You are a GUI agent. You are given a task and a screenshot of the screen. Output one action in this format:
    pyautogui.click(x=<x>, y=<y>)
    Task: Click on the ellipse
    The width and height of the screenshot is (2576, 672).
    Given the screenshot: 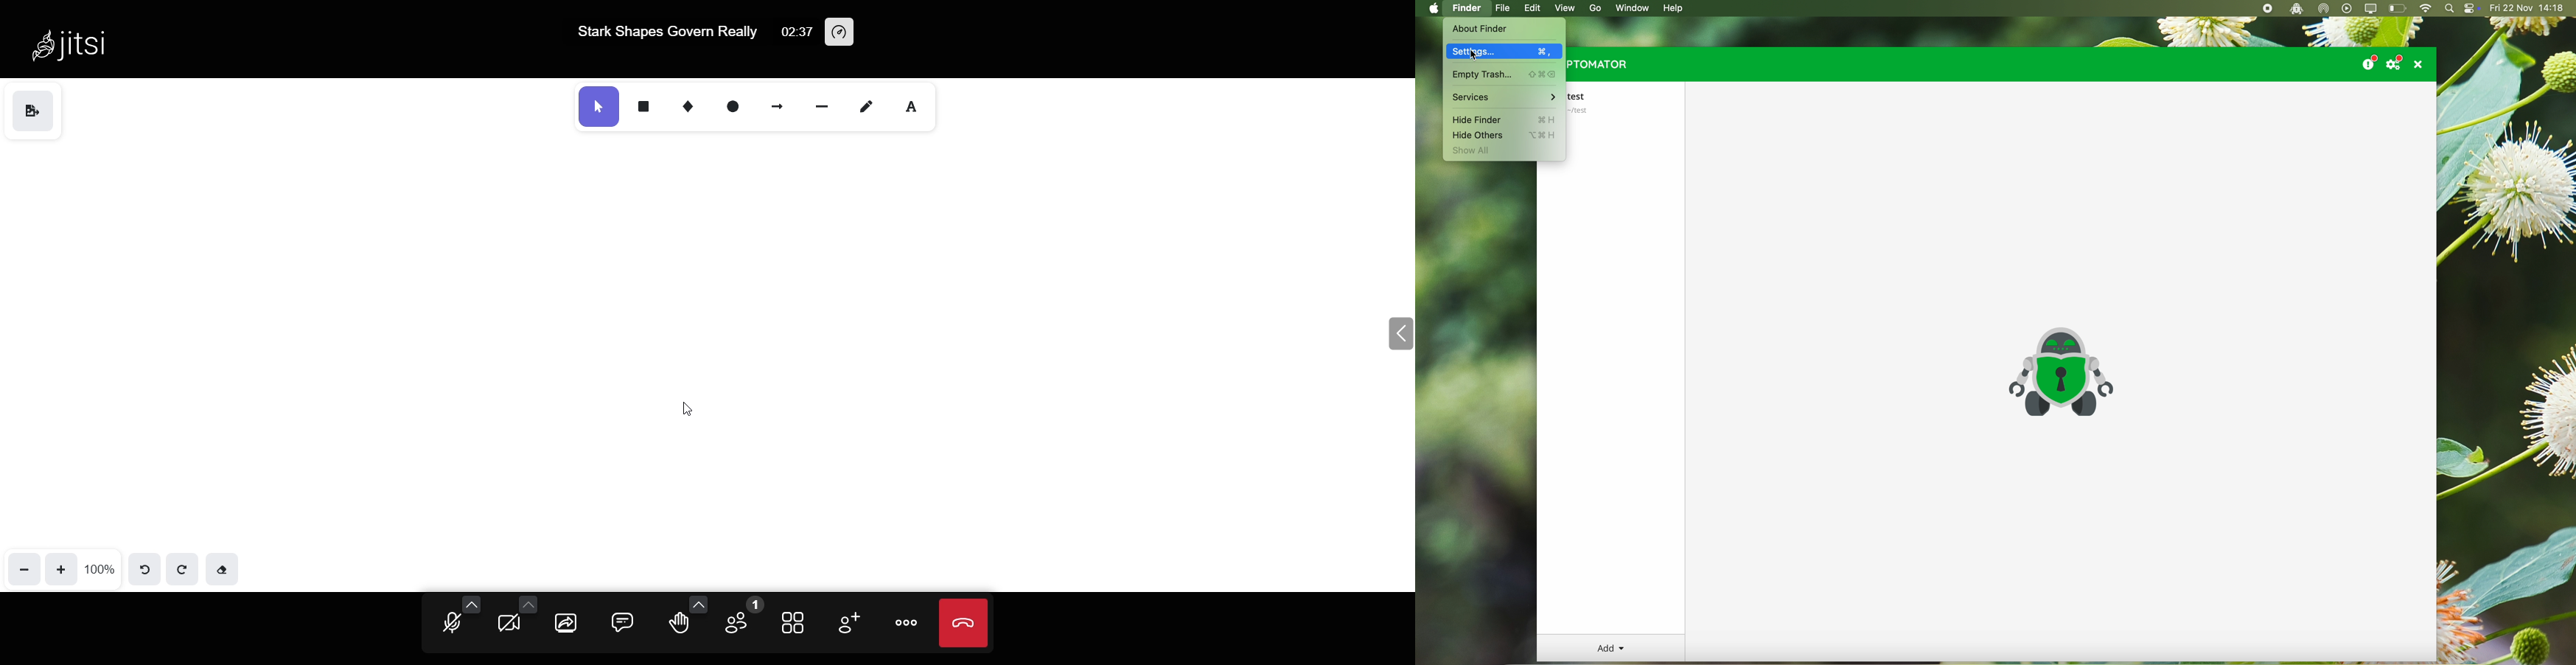 What is the action you would take?
    pyautogui.click(x=735, y=106)
    